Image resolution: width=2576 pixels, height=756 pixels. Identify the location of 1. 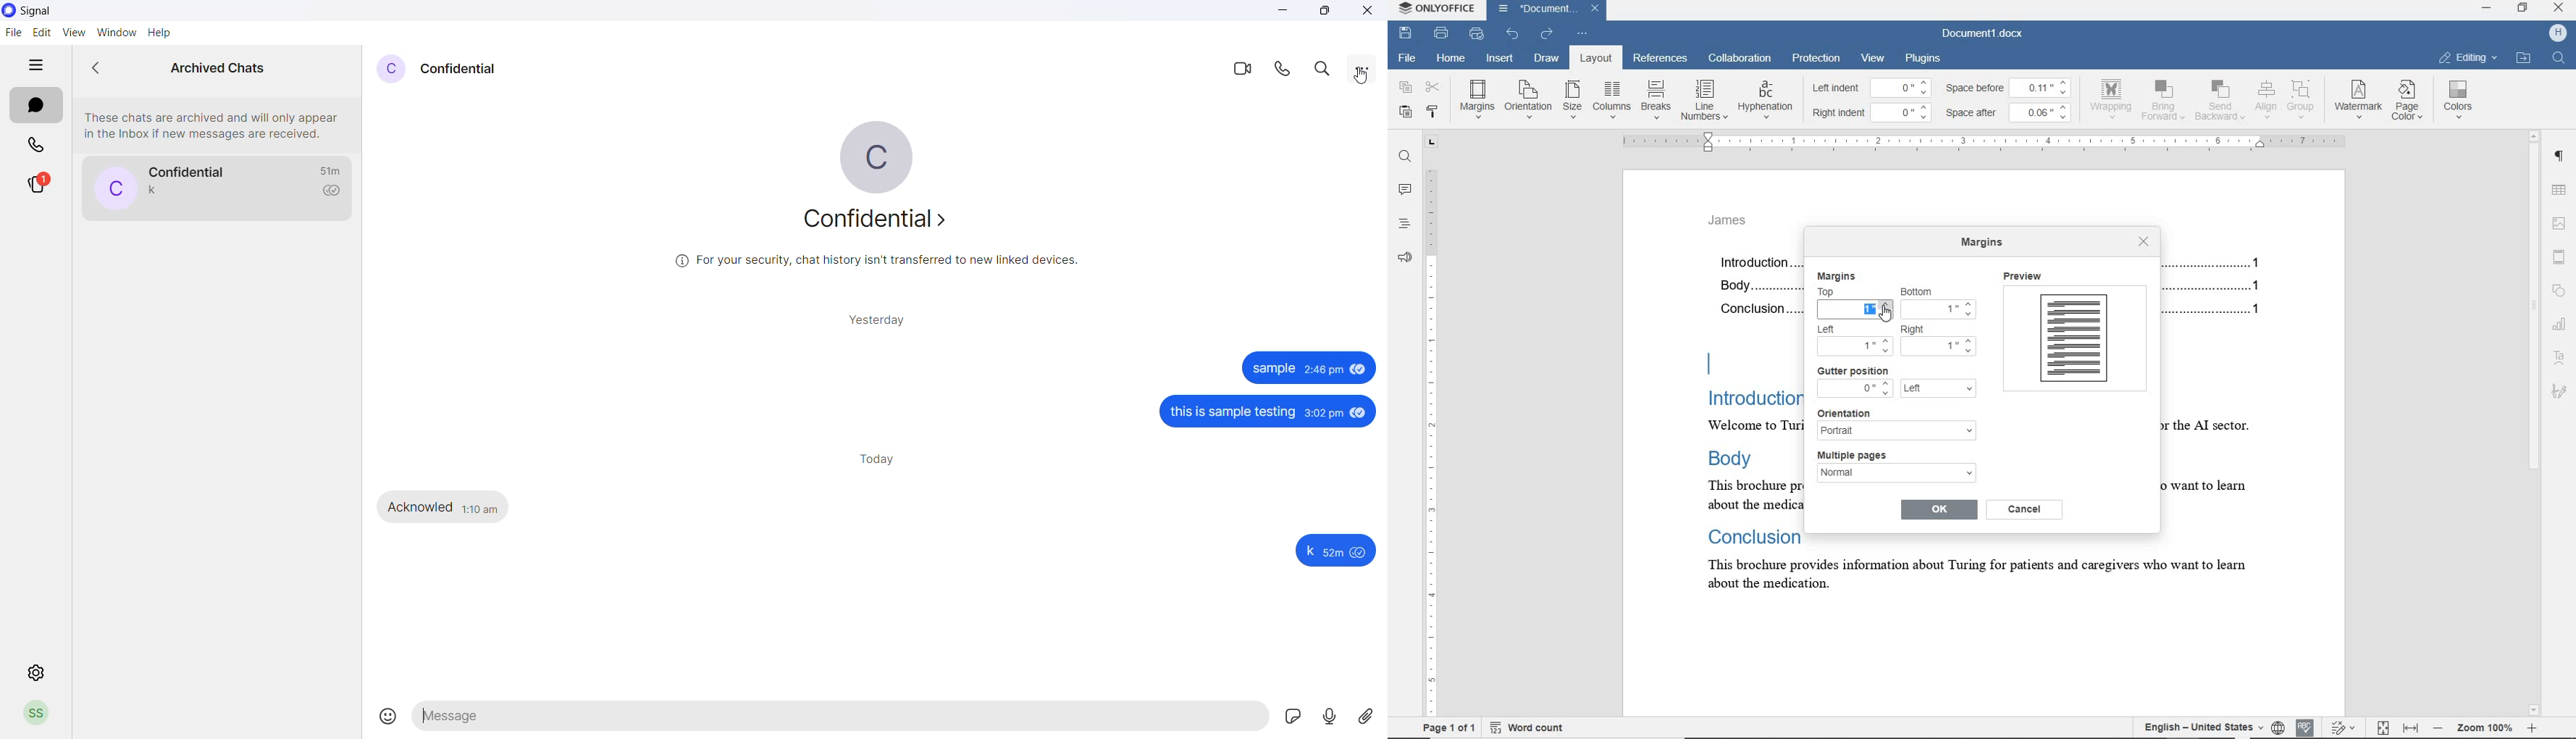
(1938, 344).